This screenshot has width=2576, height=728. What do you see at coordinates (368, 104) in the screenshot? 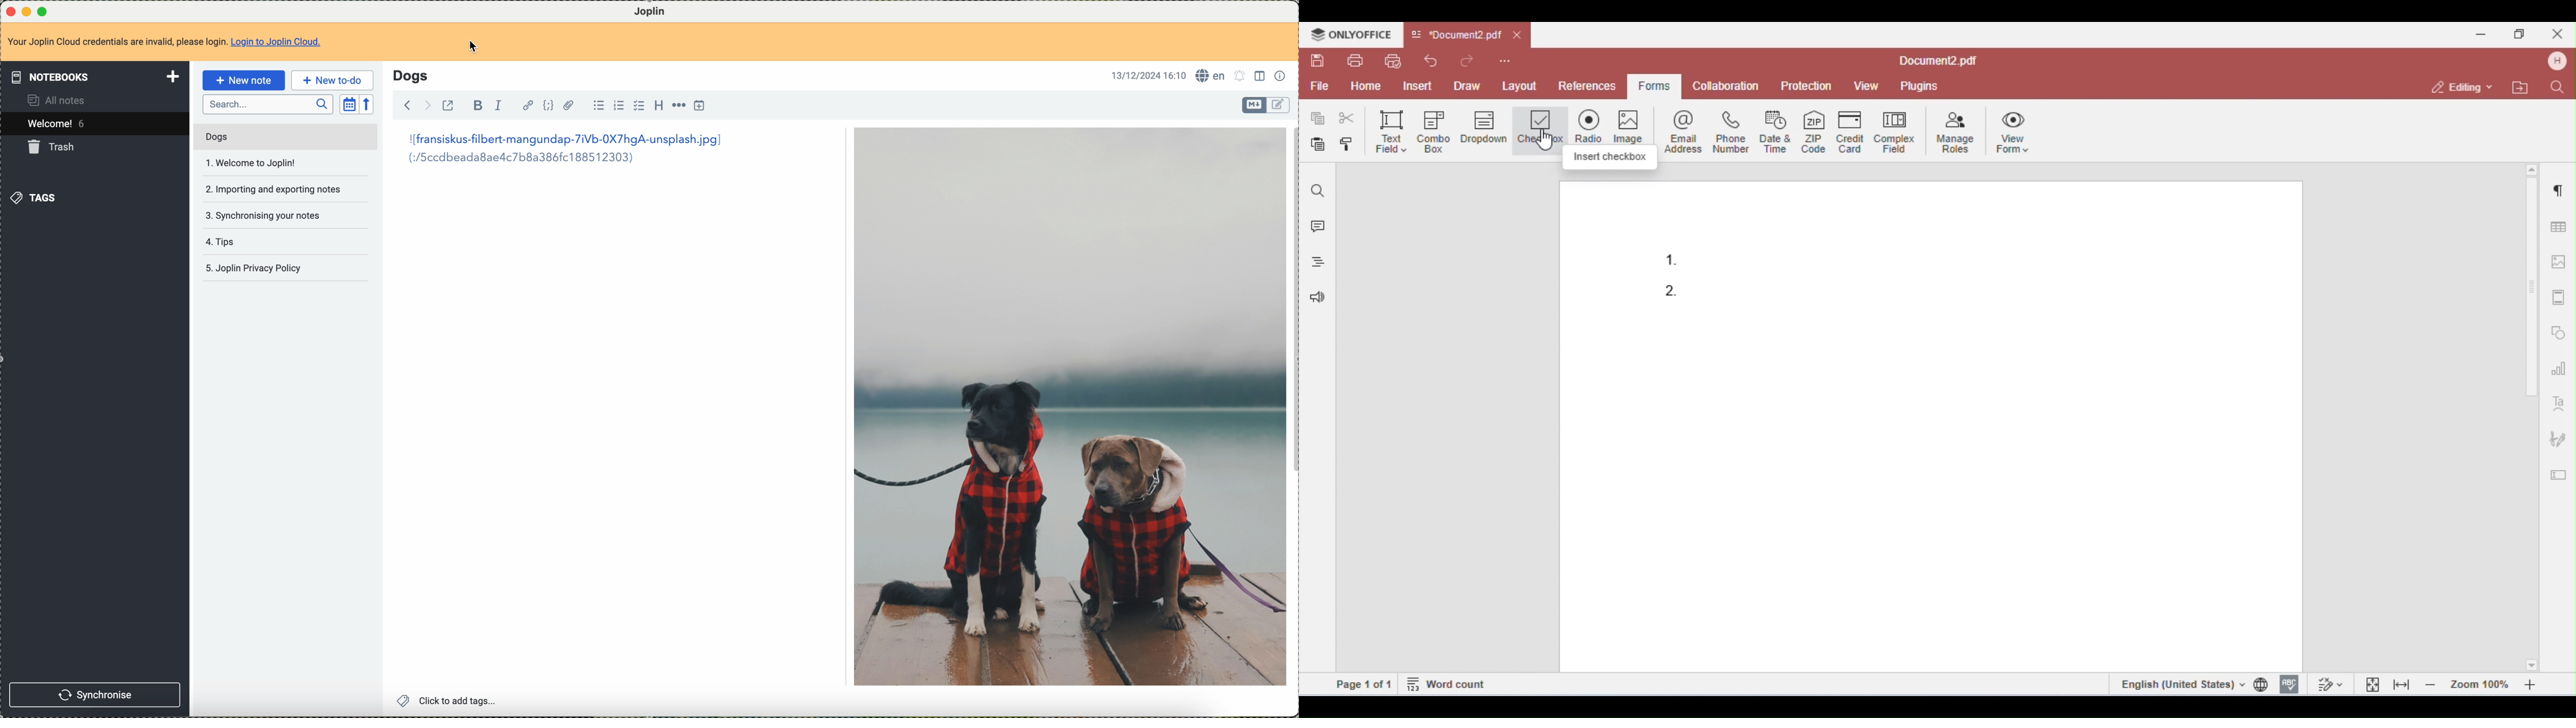
I see `reverse sort order` at bounding box center [368, 104].